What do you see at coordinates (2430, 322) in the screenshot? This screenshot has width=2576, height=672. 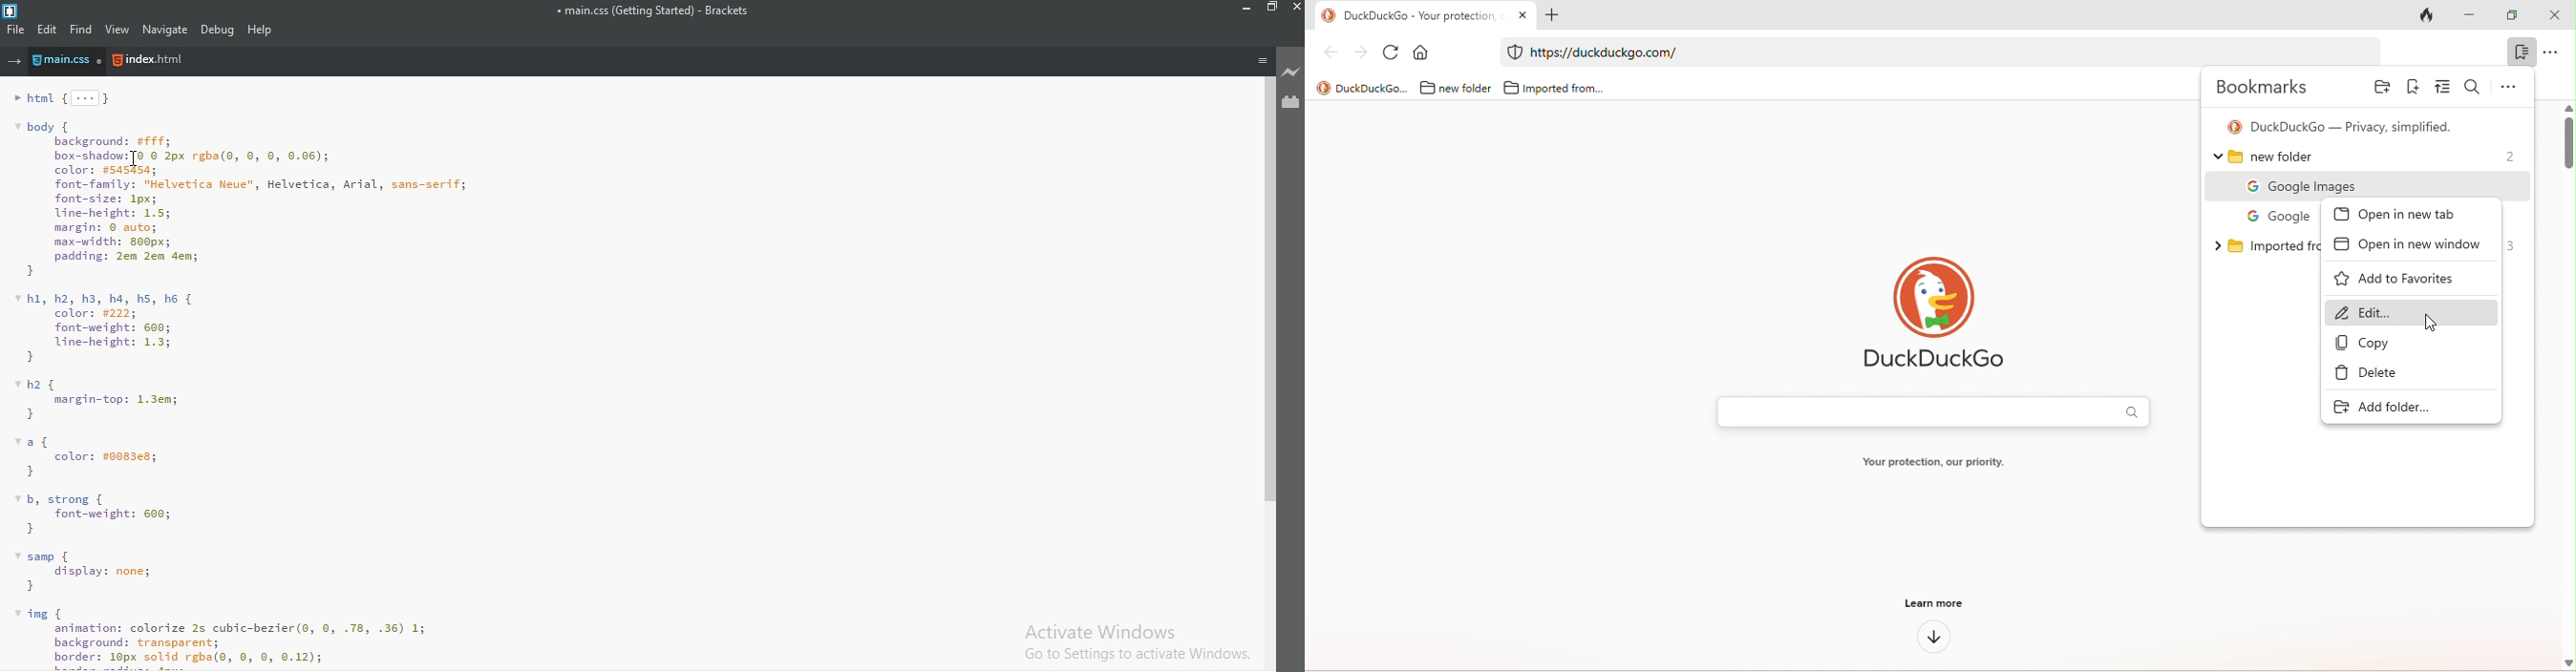 I see `cursor movement` at bounding box center [2430, 322].